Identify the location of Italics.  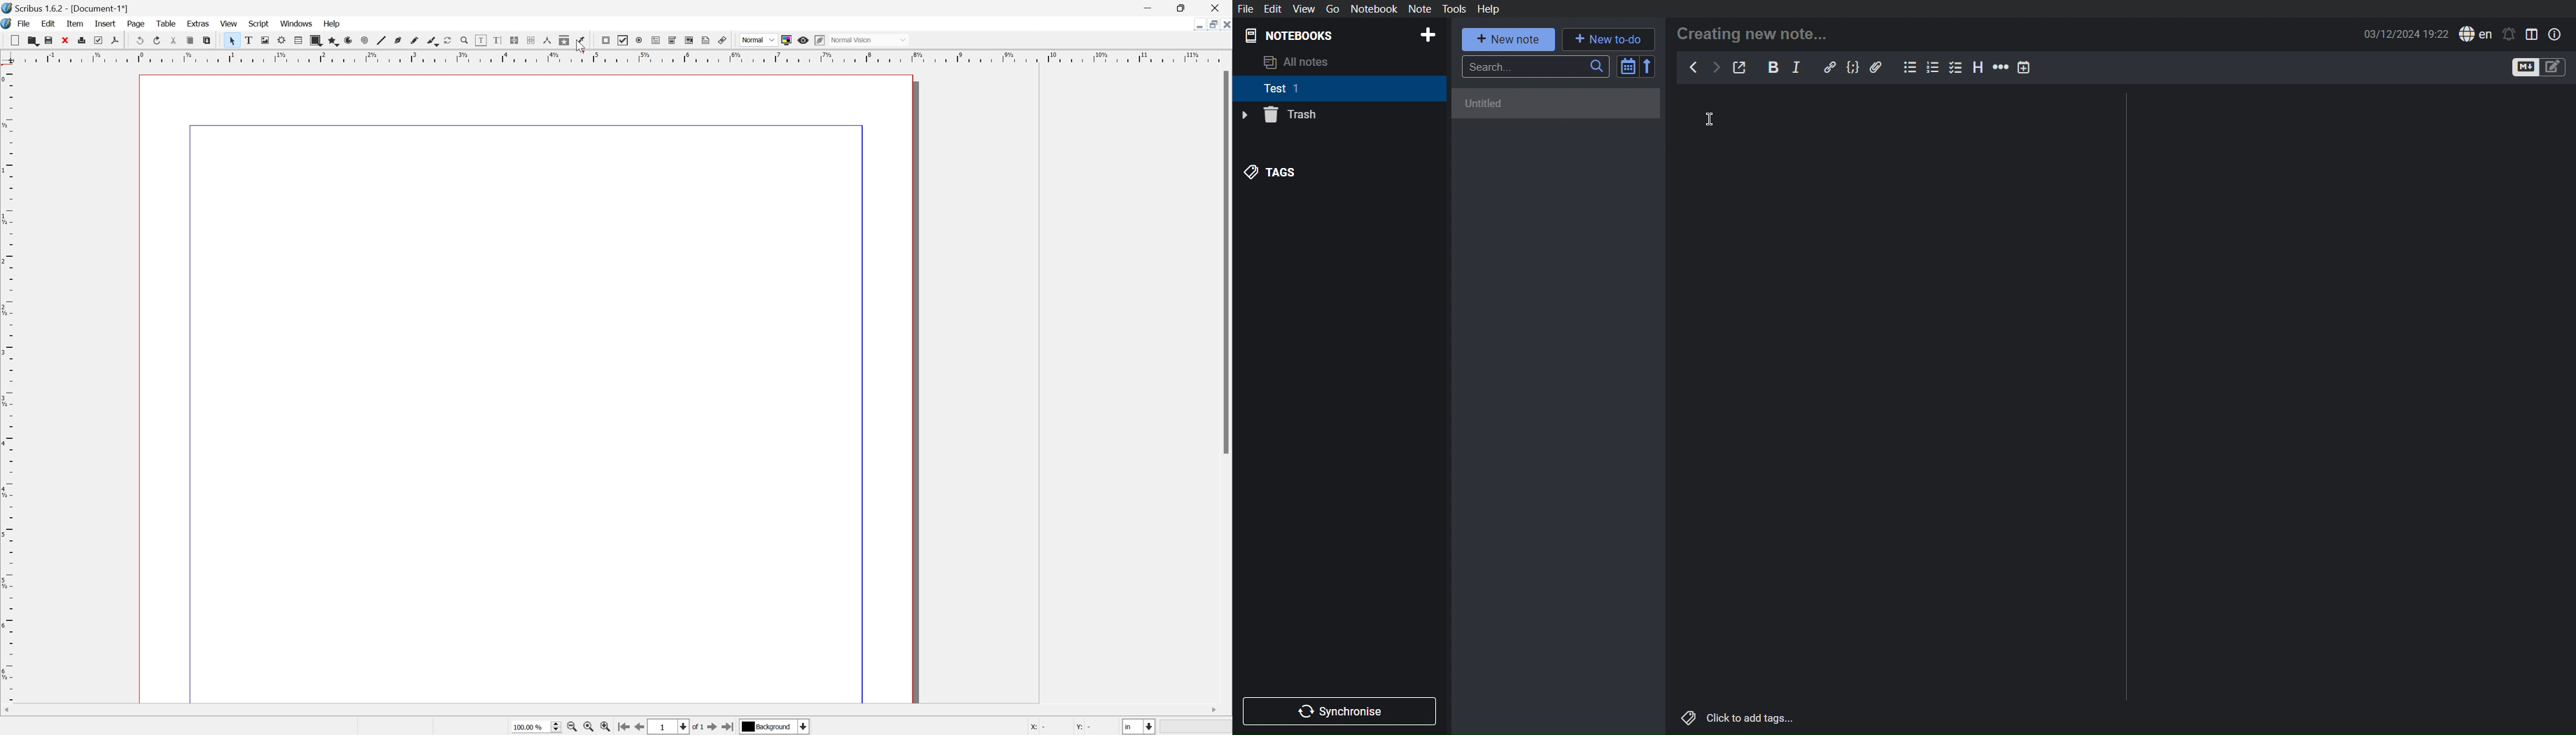
(1796, 67).